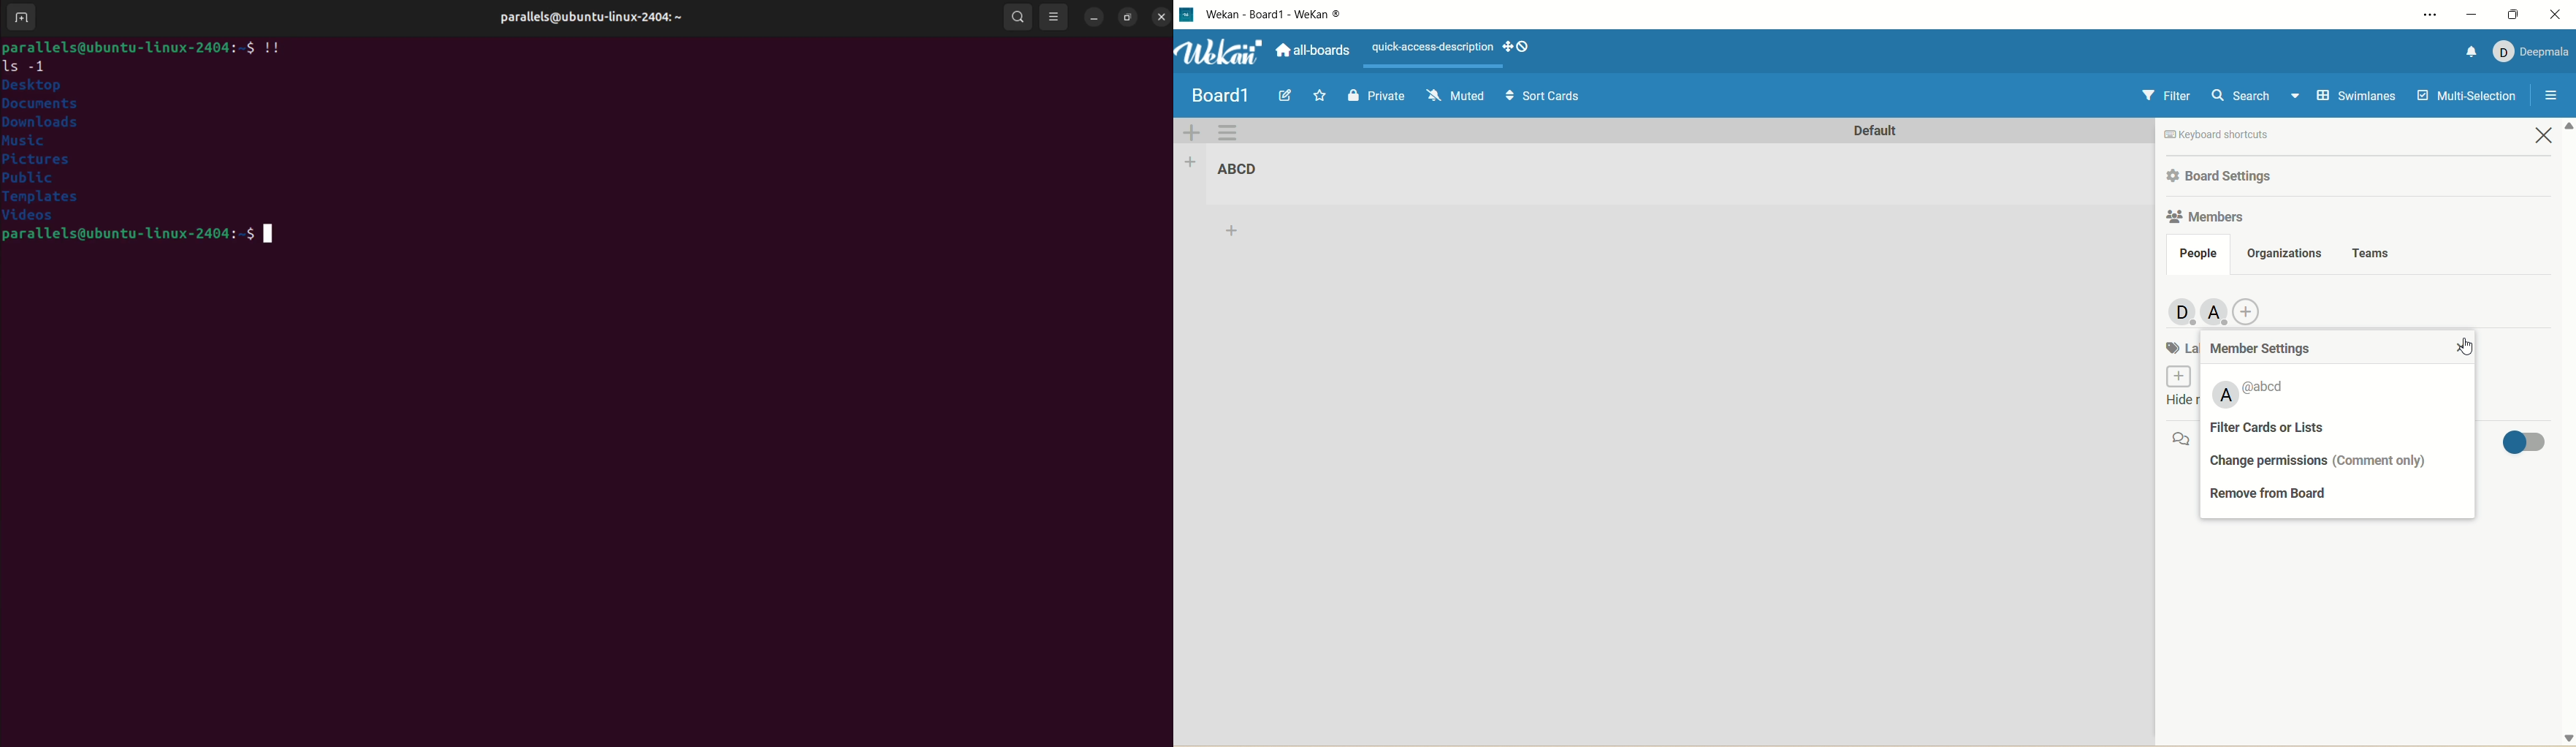 The height and width of the screenshot is (756, 2576). Describe the element at coordinates (2250, 134) in the screenshot. I see `text` at that location.